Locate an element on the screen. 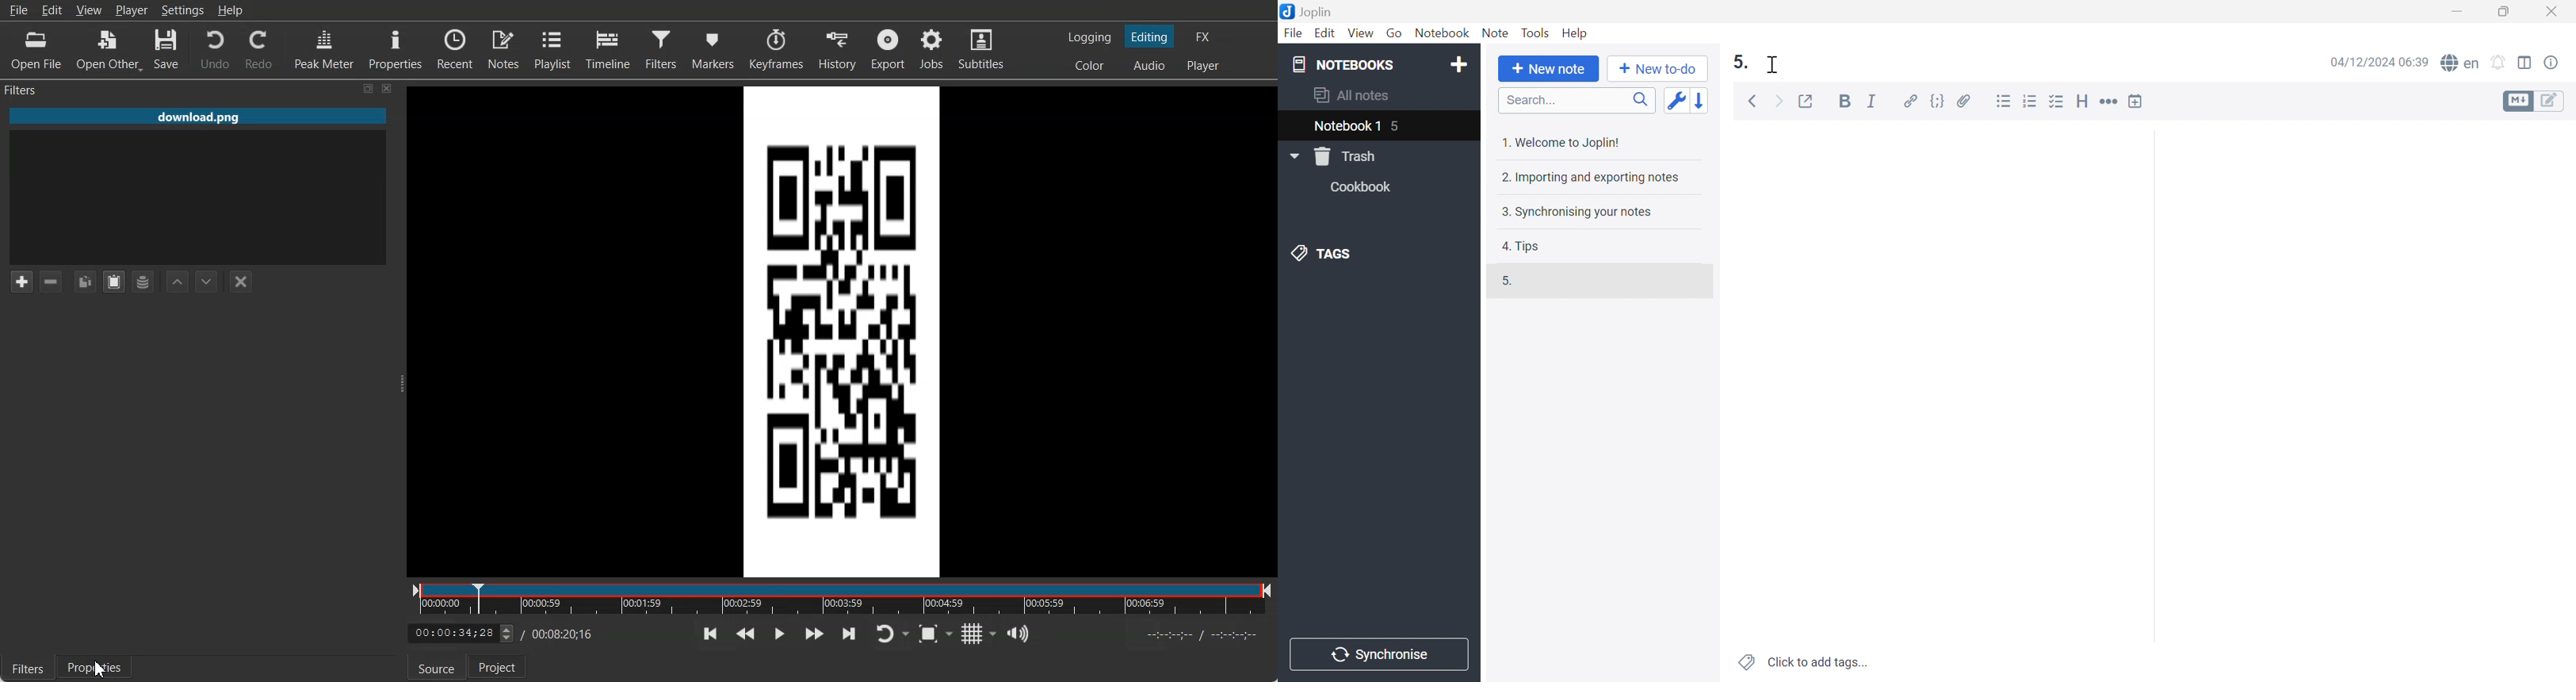 This screenshot has height=700, width=2576. Projects is located at coordinates (498, 665).